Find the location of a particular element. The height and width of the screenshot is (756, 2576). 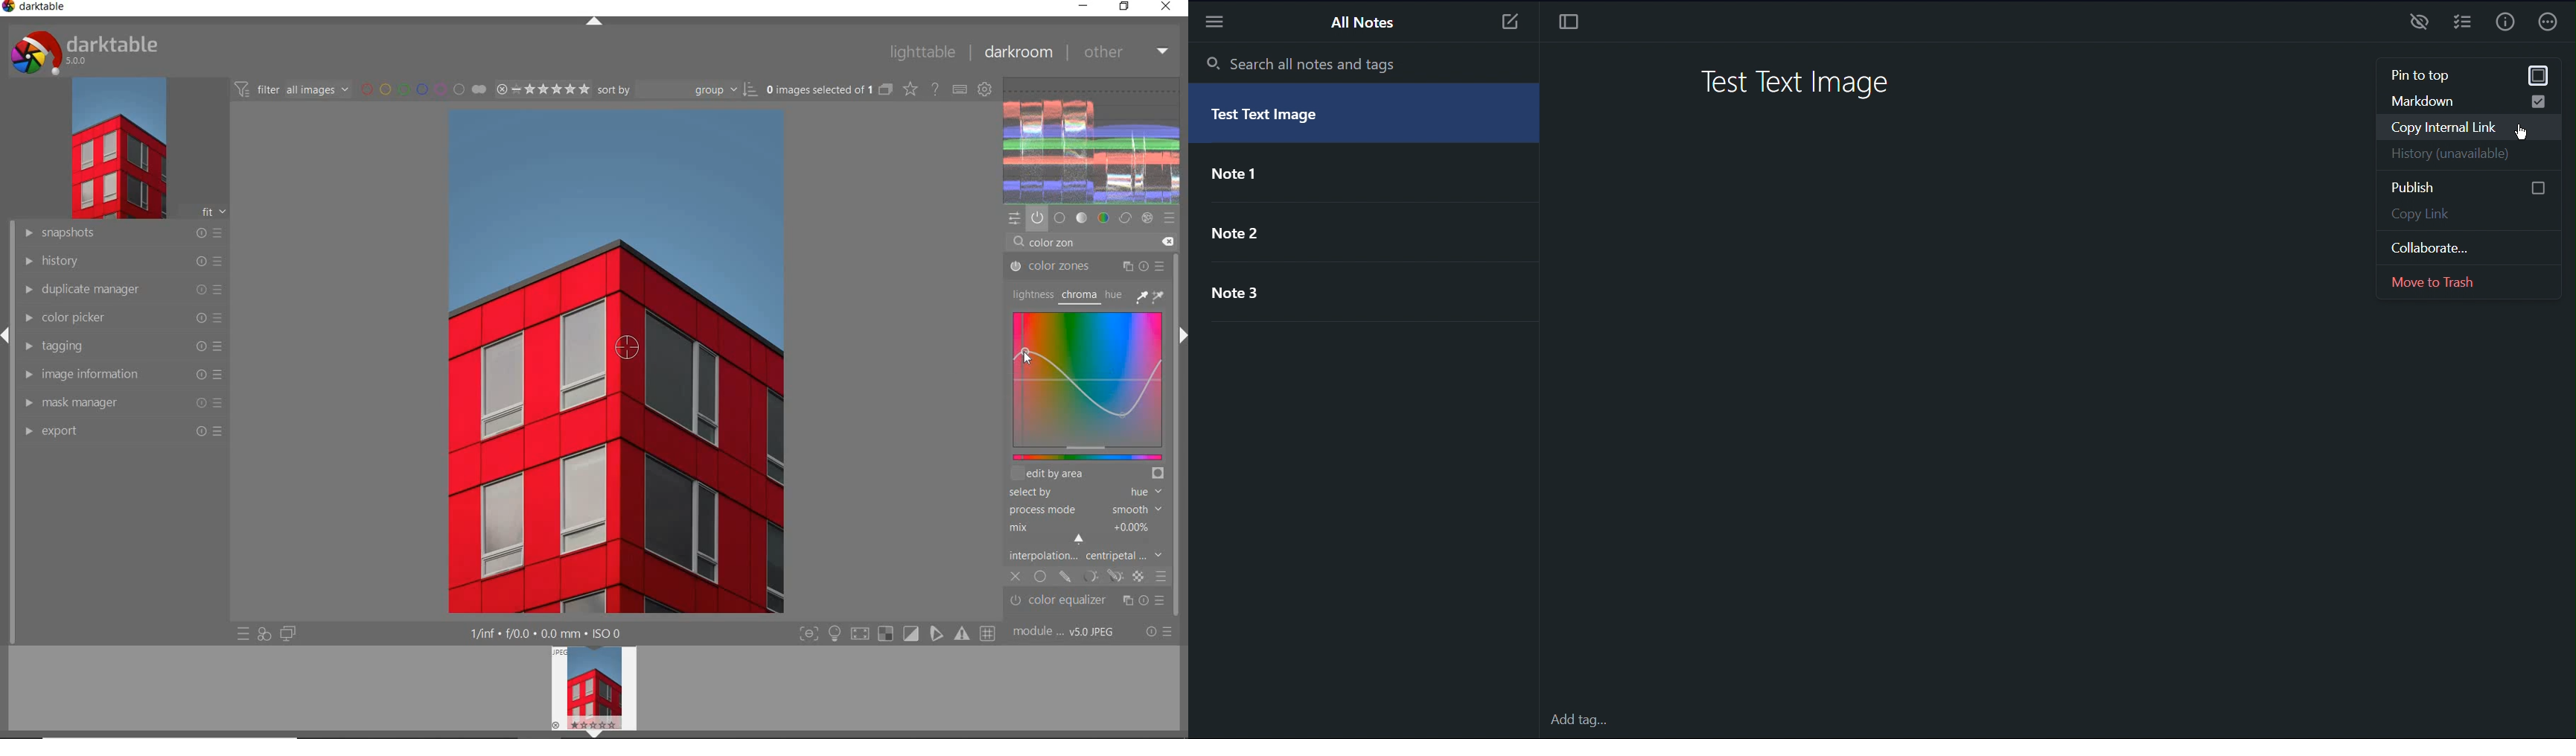

color is located at coordinates (1103, 218).